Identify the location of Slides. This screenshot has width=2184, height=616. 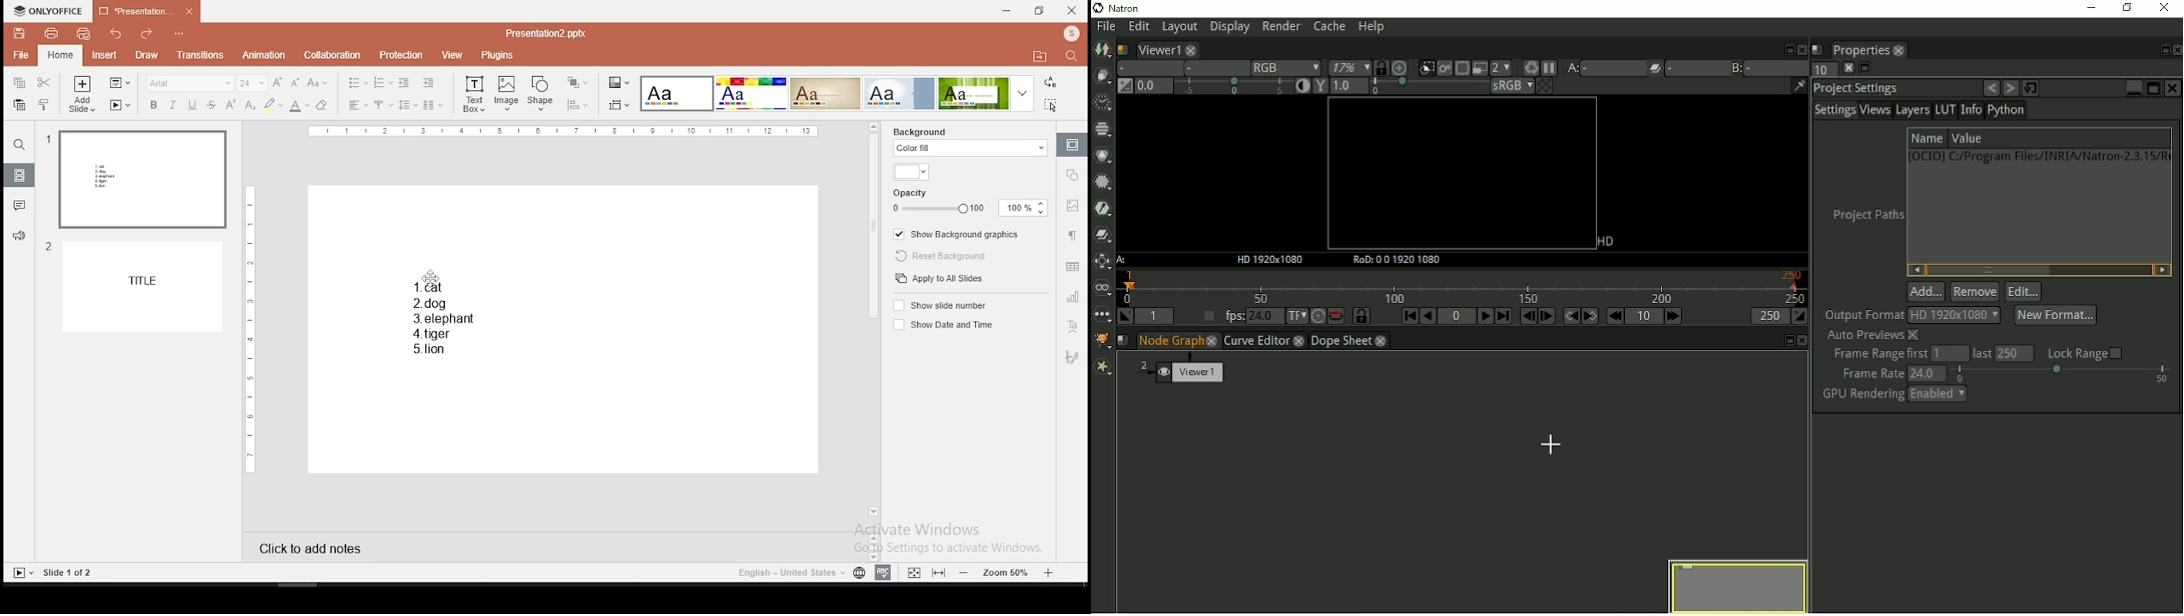
(53, 572).